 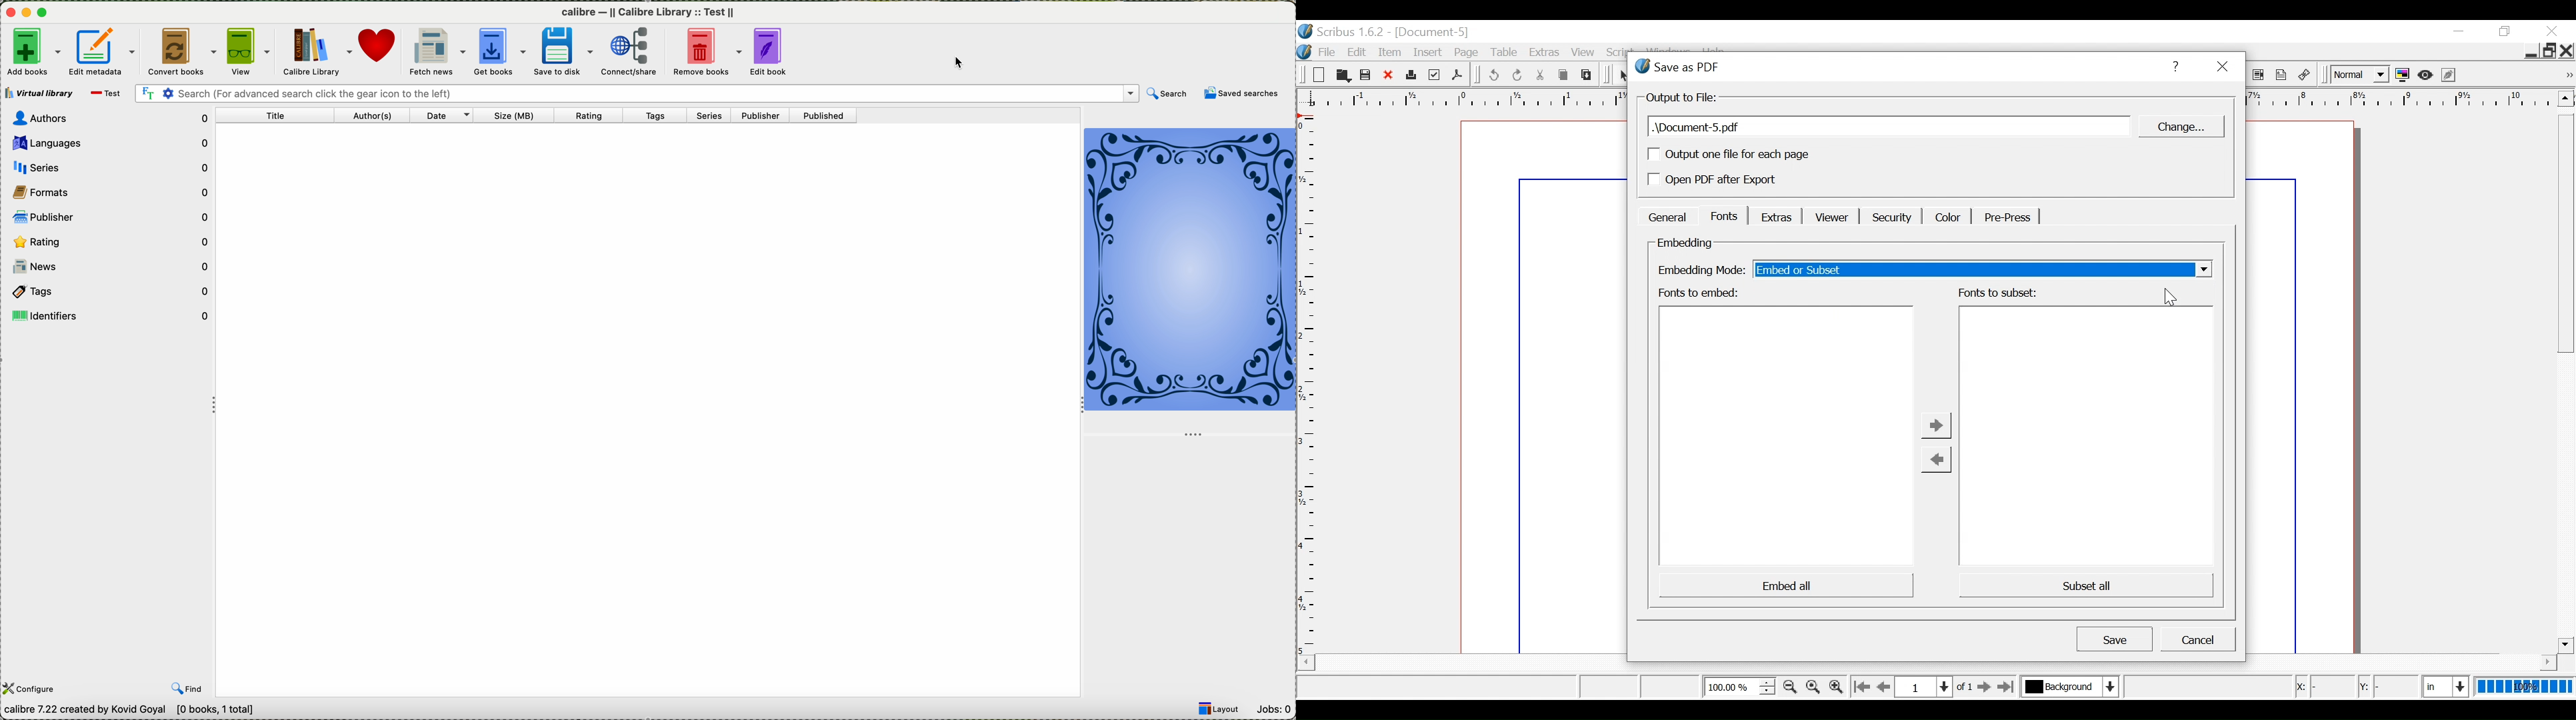 What do you see at coordinates (1326, 53) in the screenshot?
I see `File` at bounding box center [1326, 53].